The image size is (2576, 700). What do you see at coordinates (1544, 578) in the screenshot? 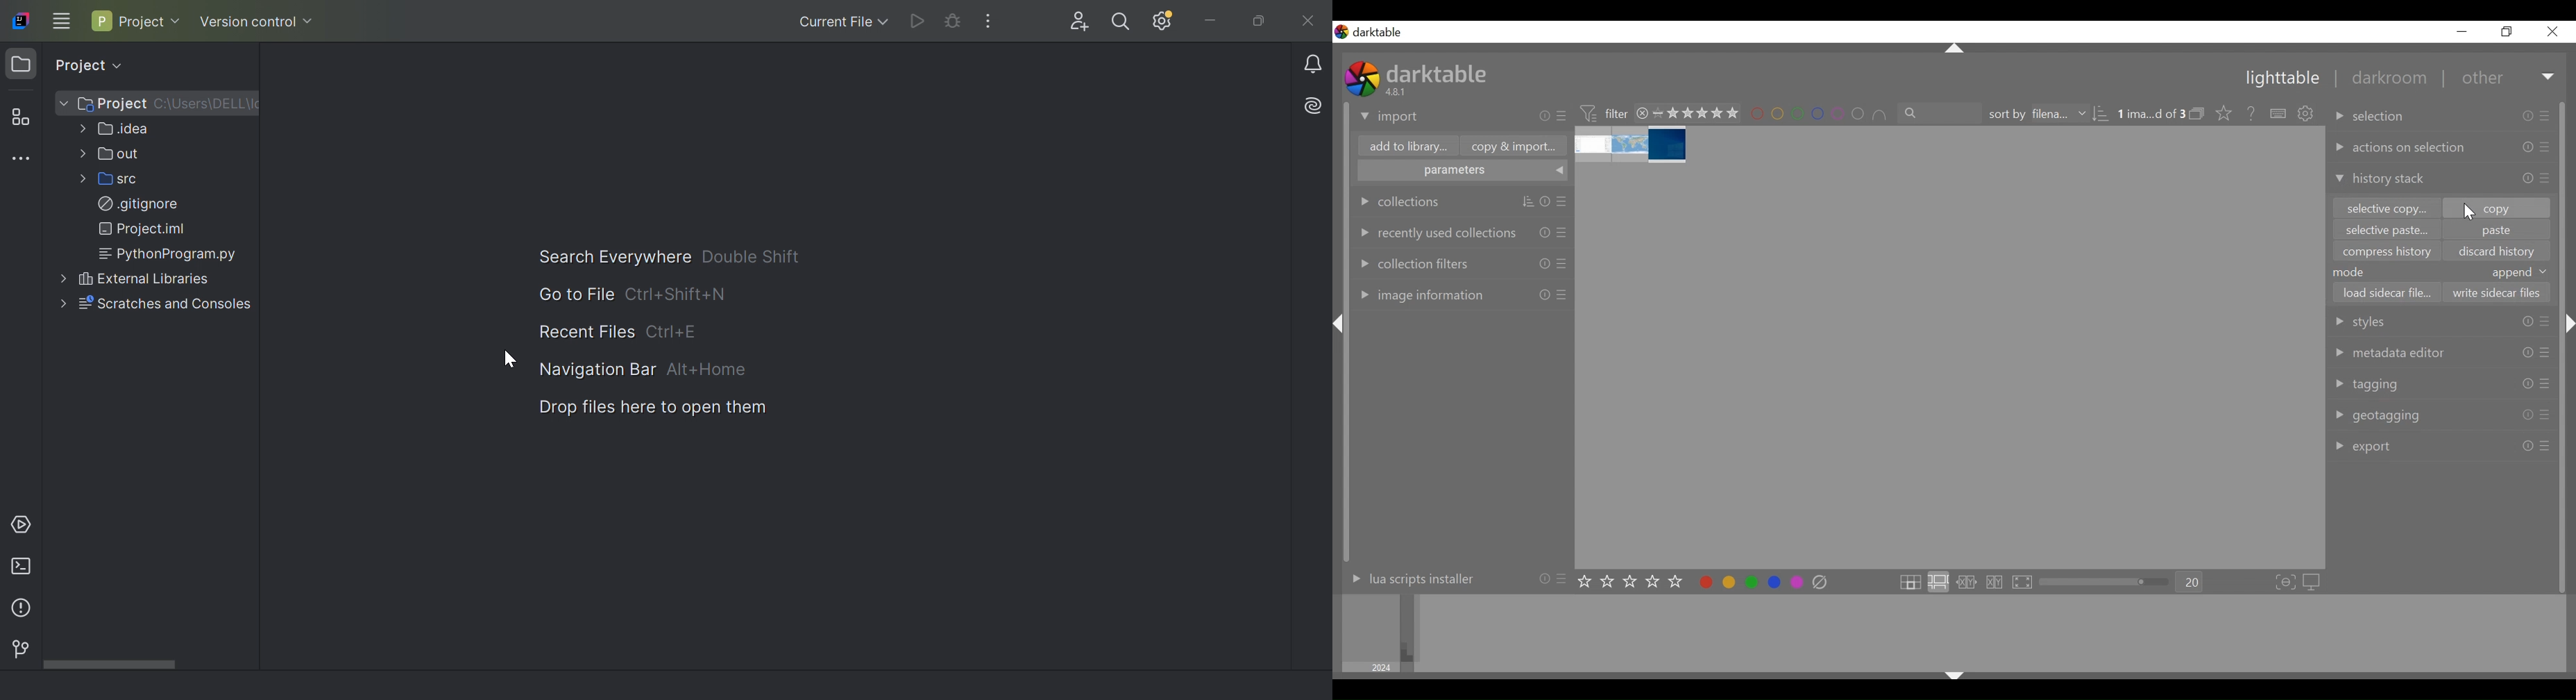
I see `info` at bounding box center [1544, 578].